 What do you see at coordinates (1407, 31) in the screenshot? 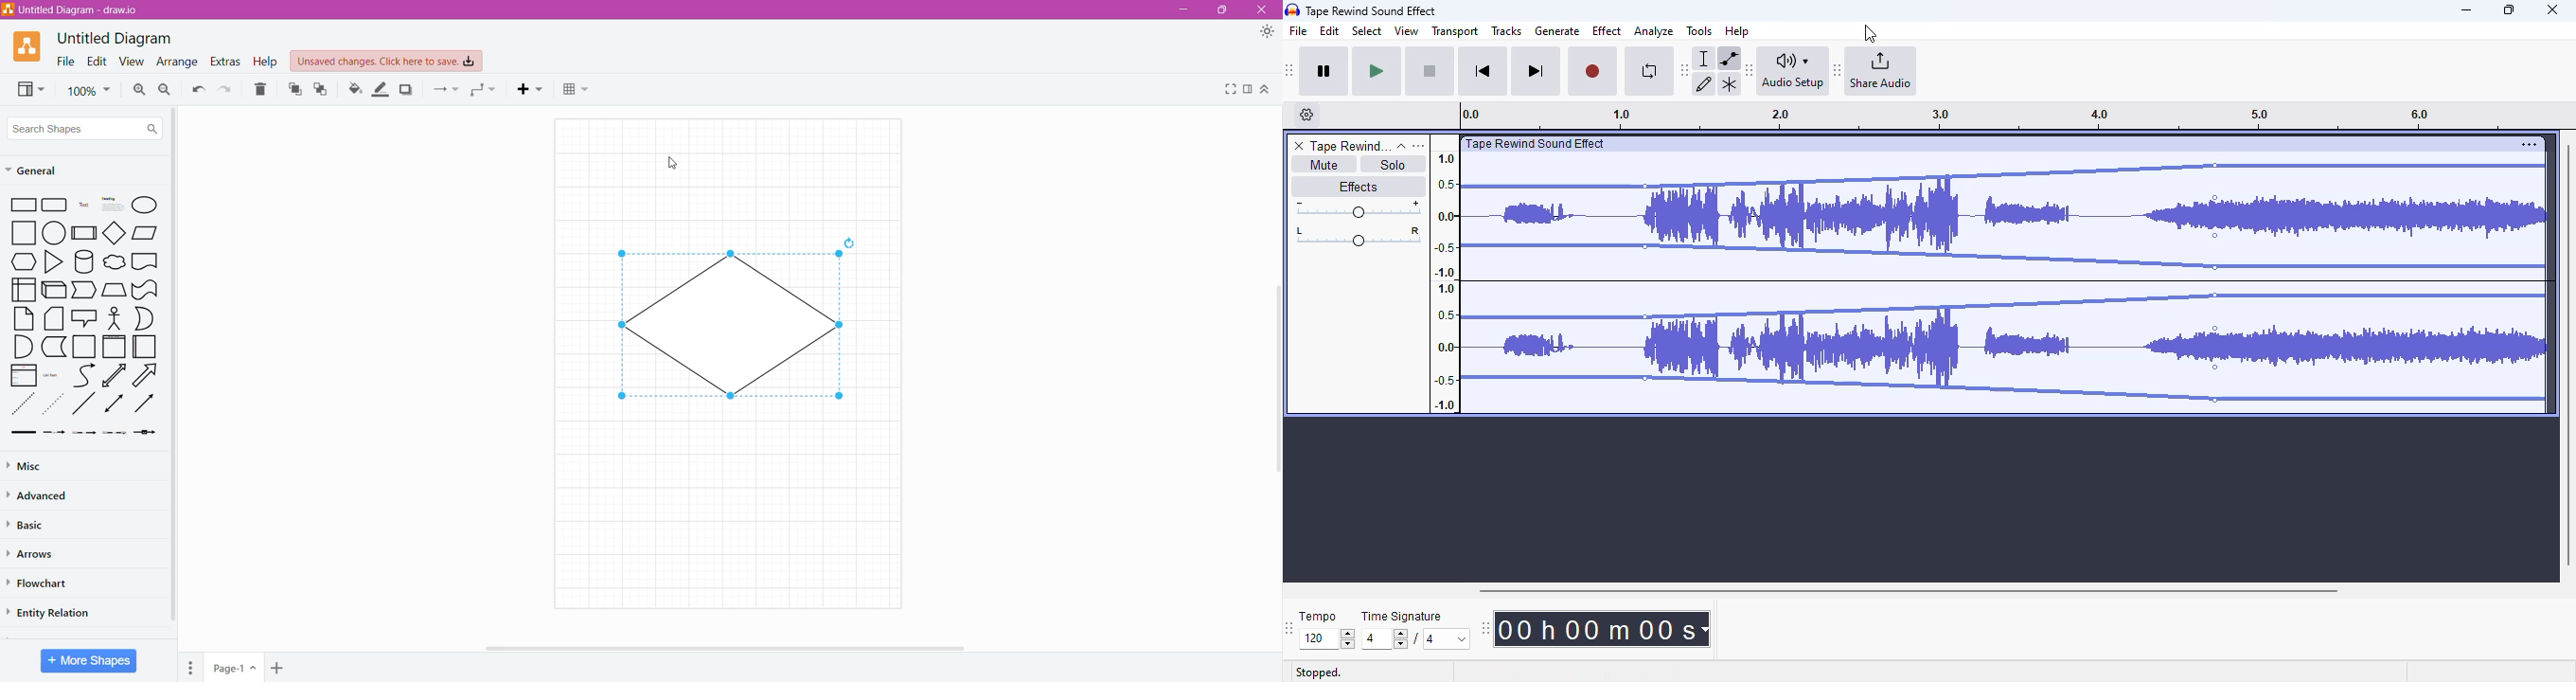
I see `view` at bounding box center [1407, 31].